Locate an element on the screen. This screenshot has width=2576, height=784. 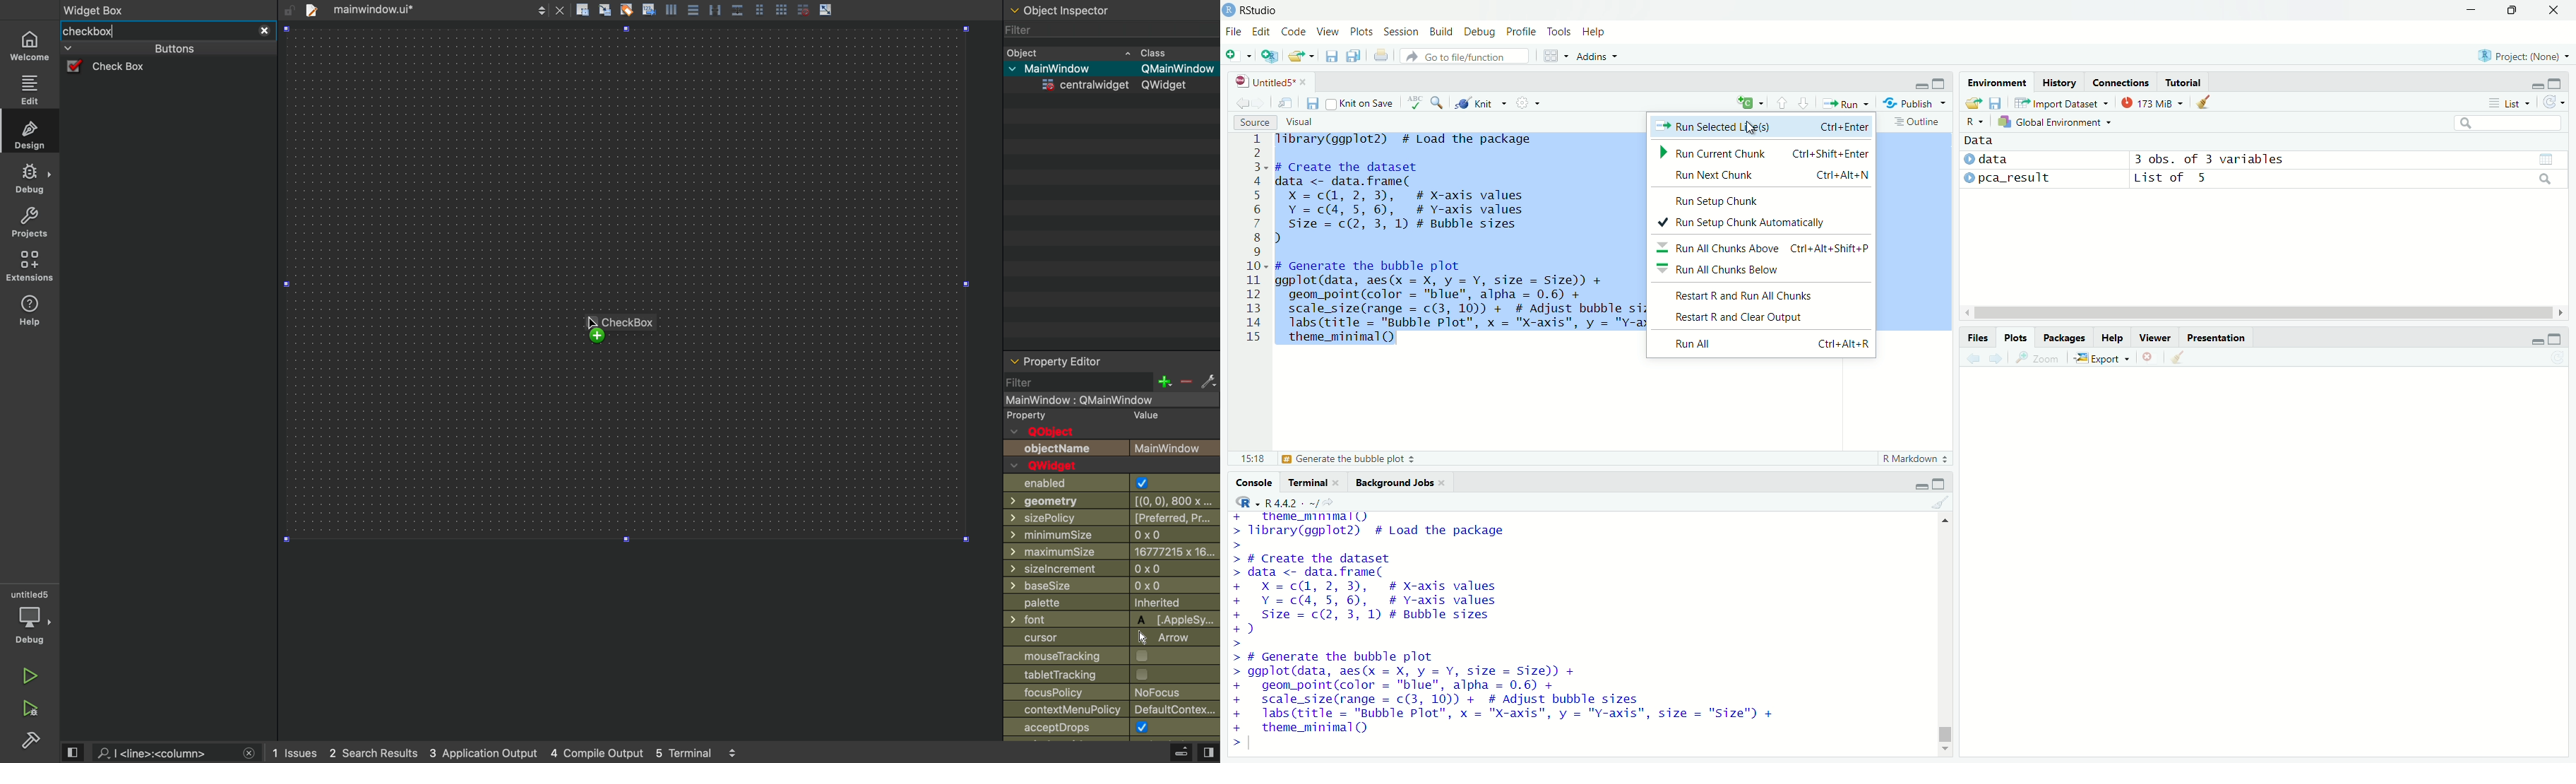
Console is located at coordinates (1256, 482).